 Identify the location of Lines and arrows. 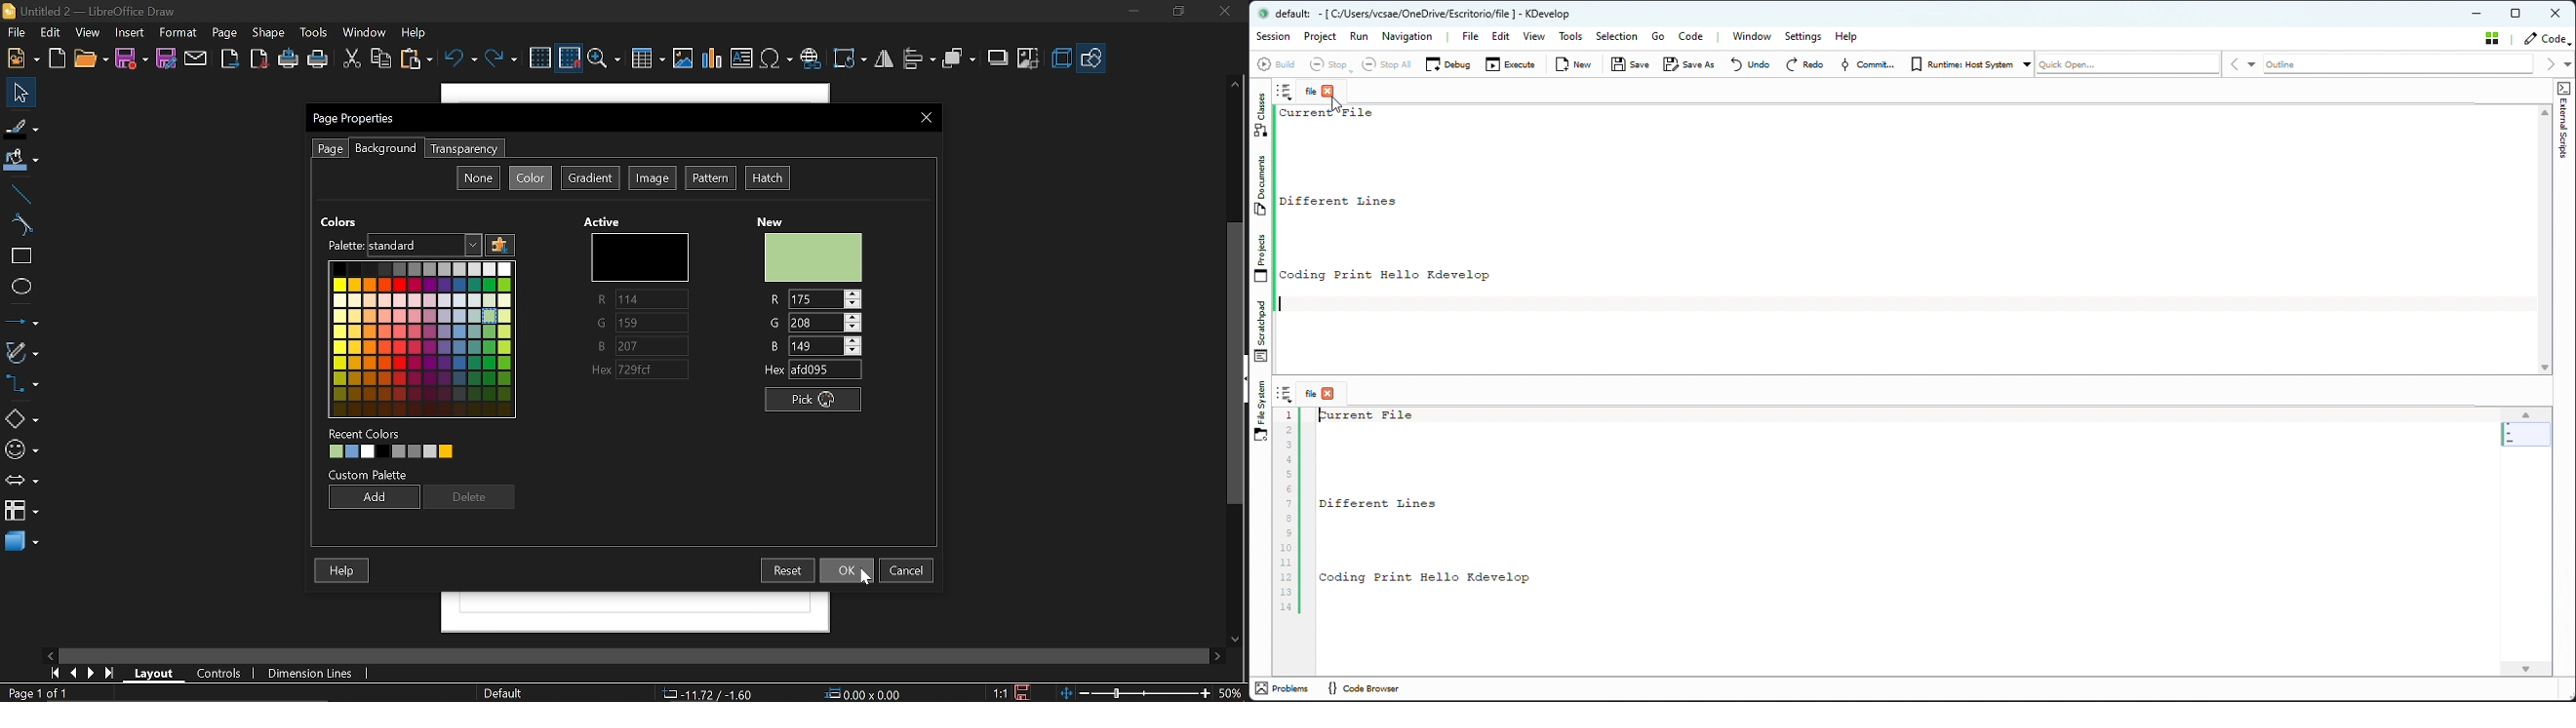
(20, 321).